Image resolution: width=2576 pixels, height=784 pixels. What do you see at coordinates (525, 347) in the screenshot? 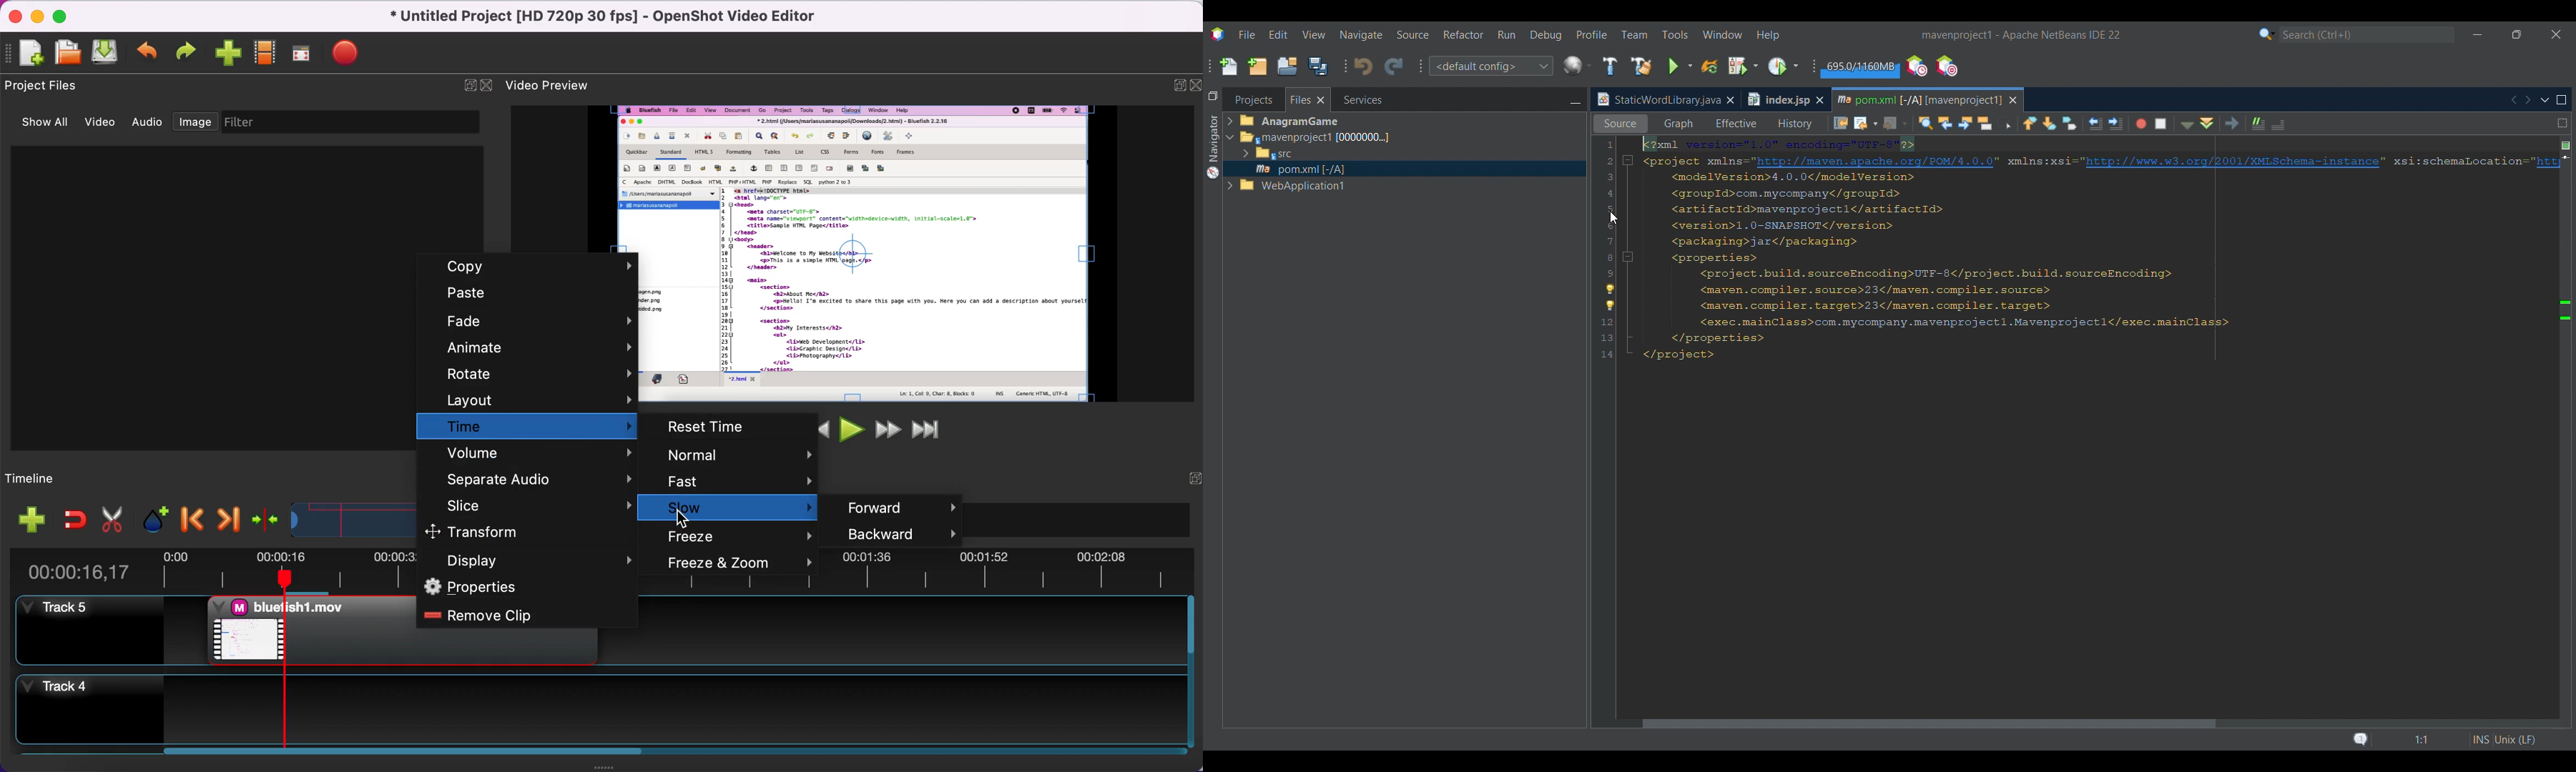
I see `animate` at bounding box center [525, 347].